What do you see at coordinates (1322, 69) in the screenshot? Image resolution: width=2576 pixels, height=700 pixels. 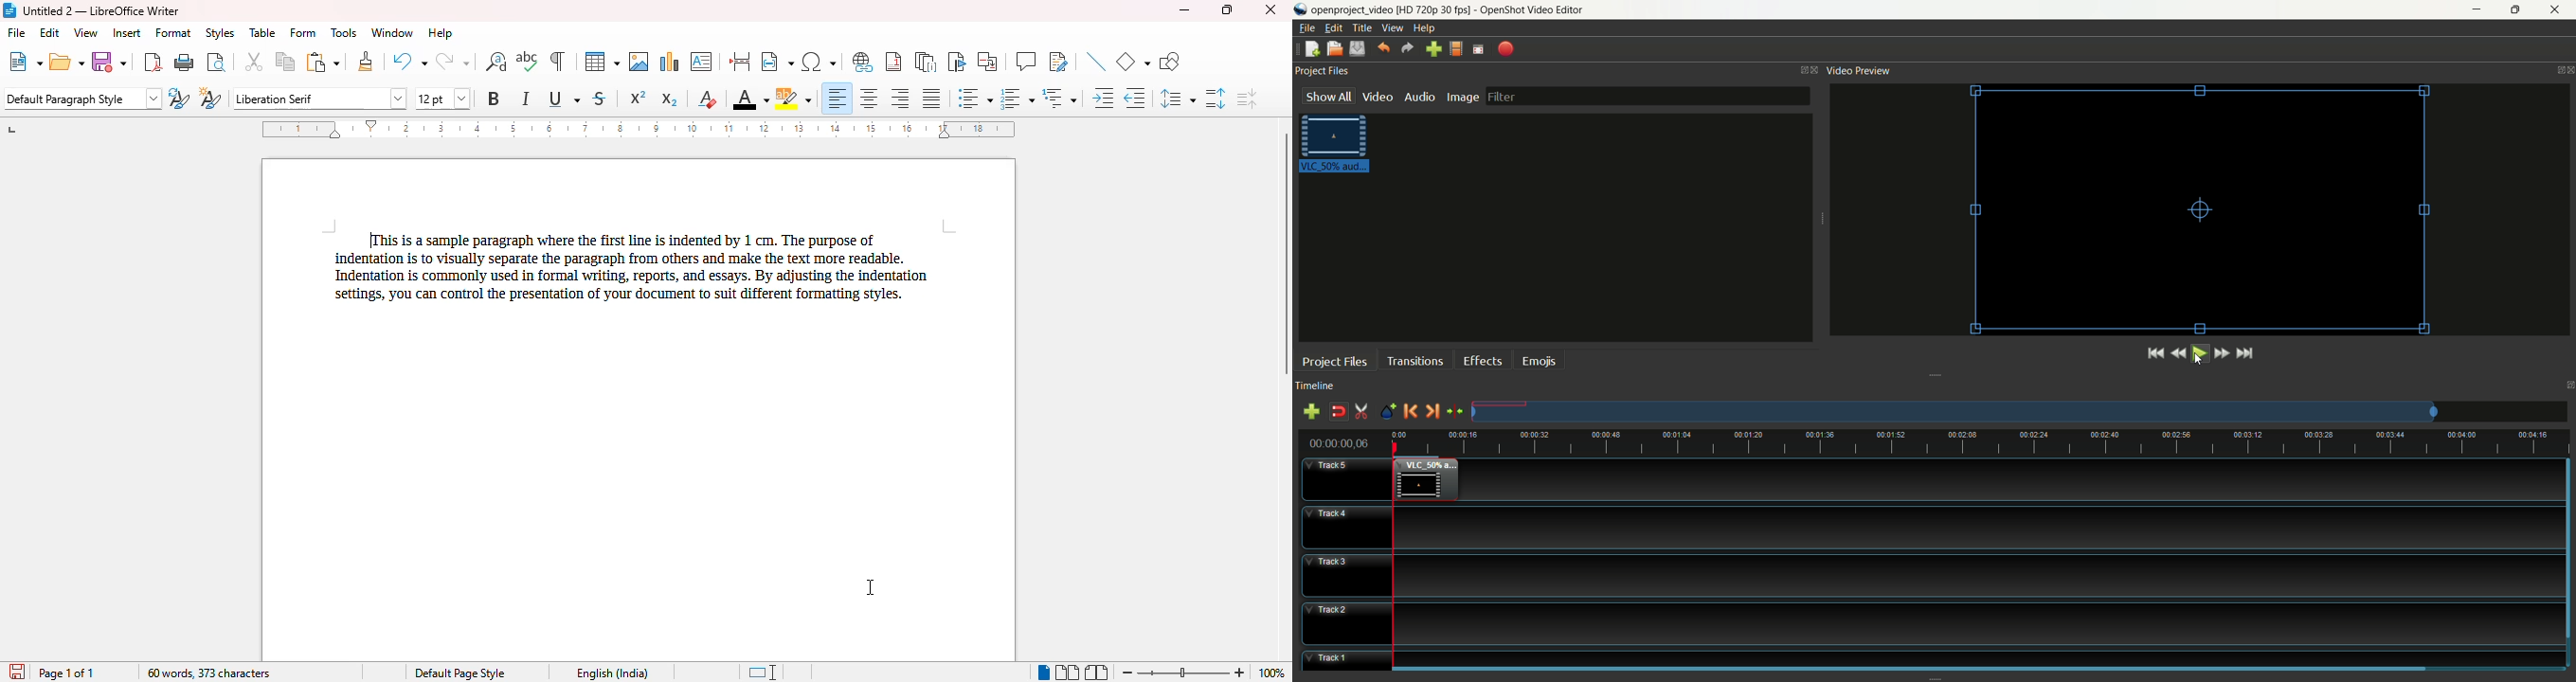 I see `project files` at bounding box center [1322, 69].